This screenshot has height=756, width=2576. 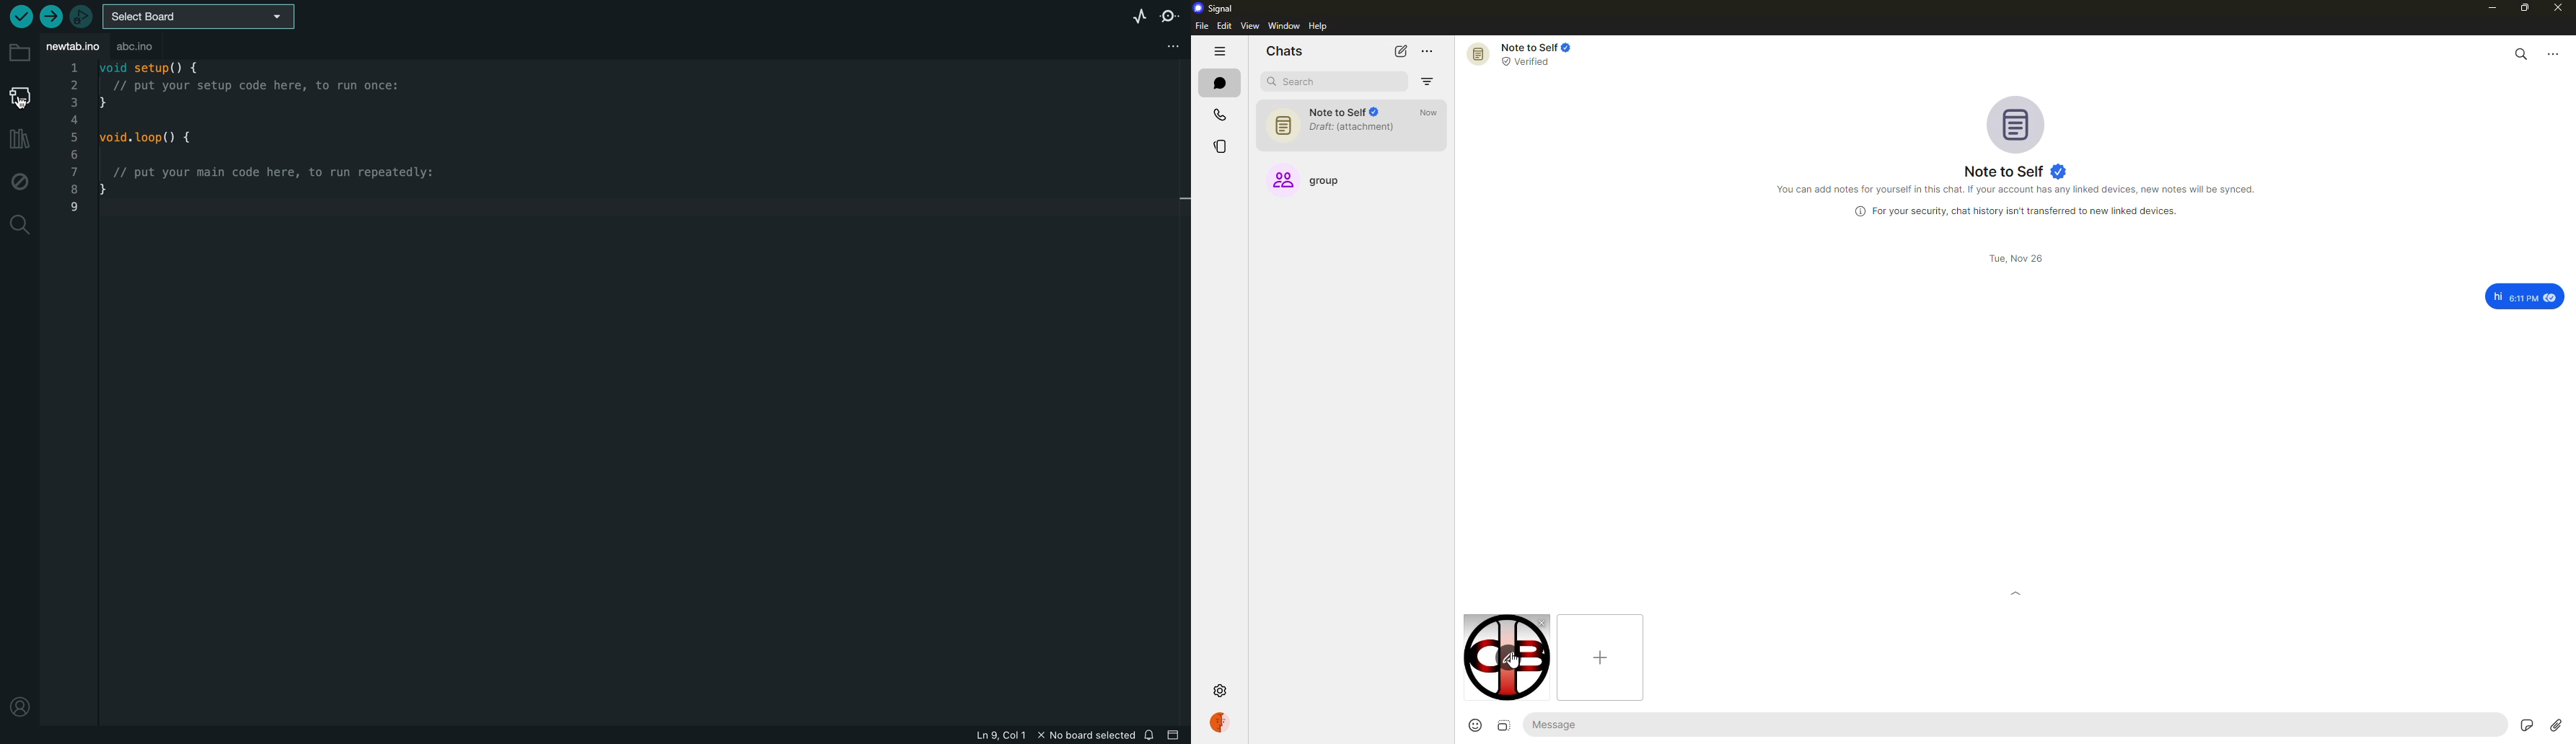 I want to click on verify, so click(x=20, y=17).